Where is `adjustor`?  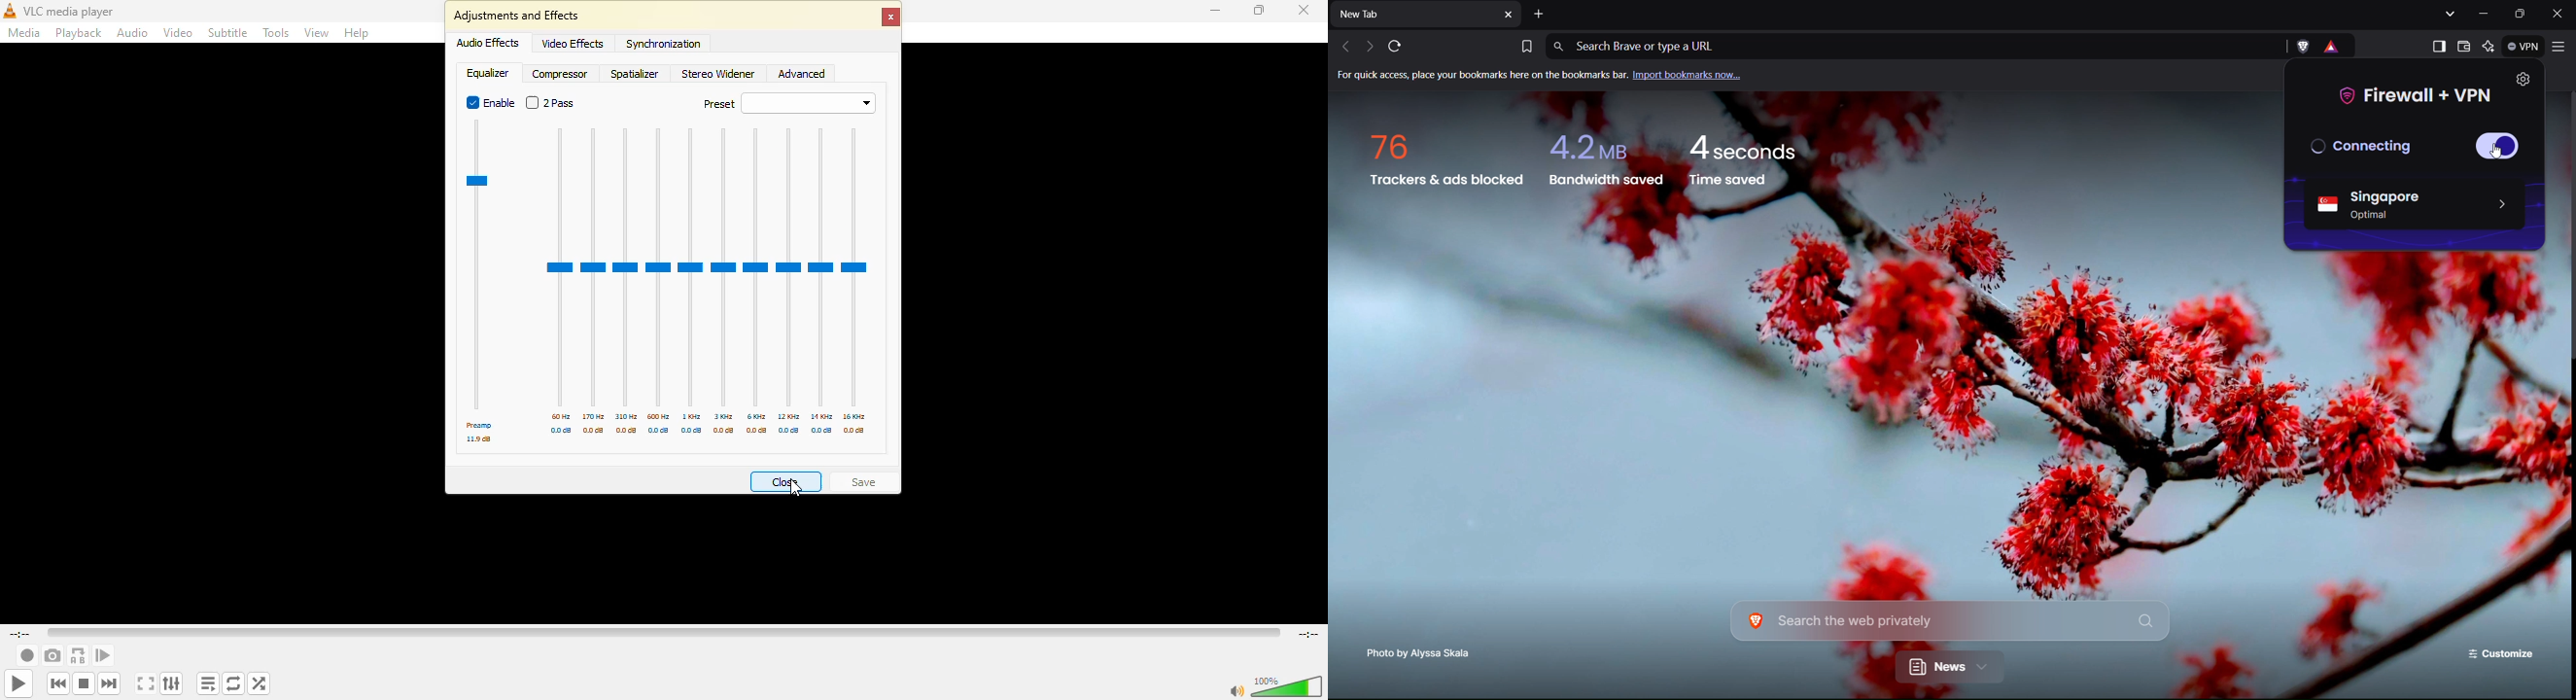 adjustor is located at coordinates (858, 268).